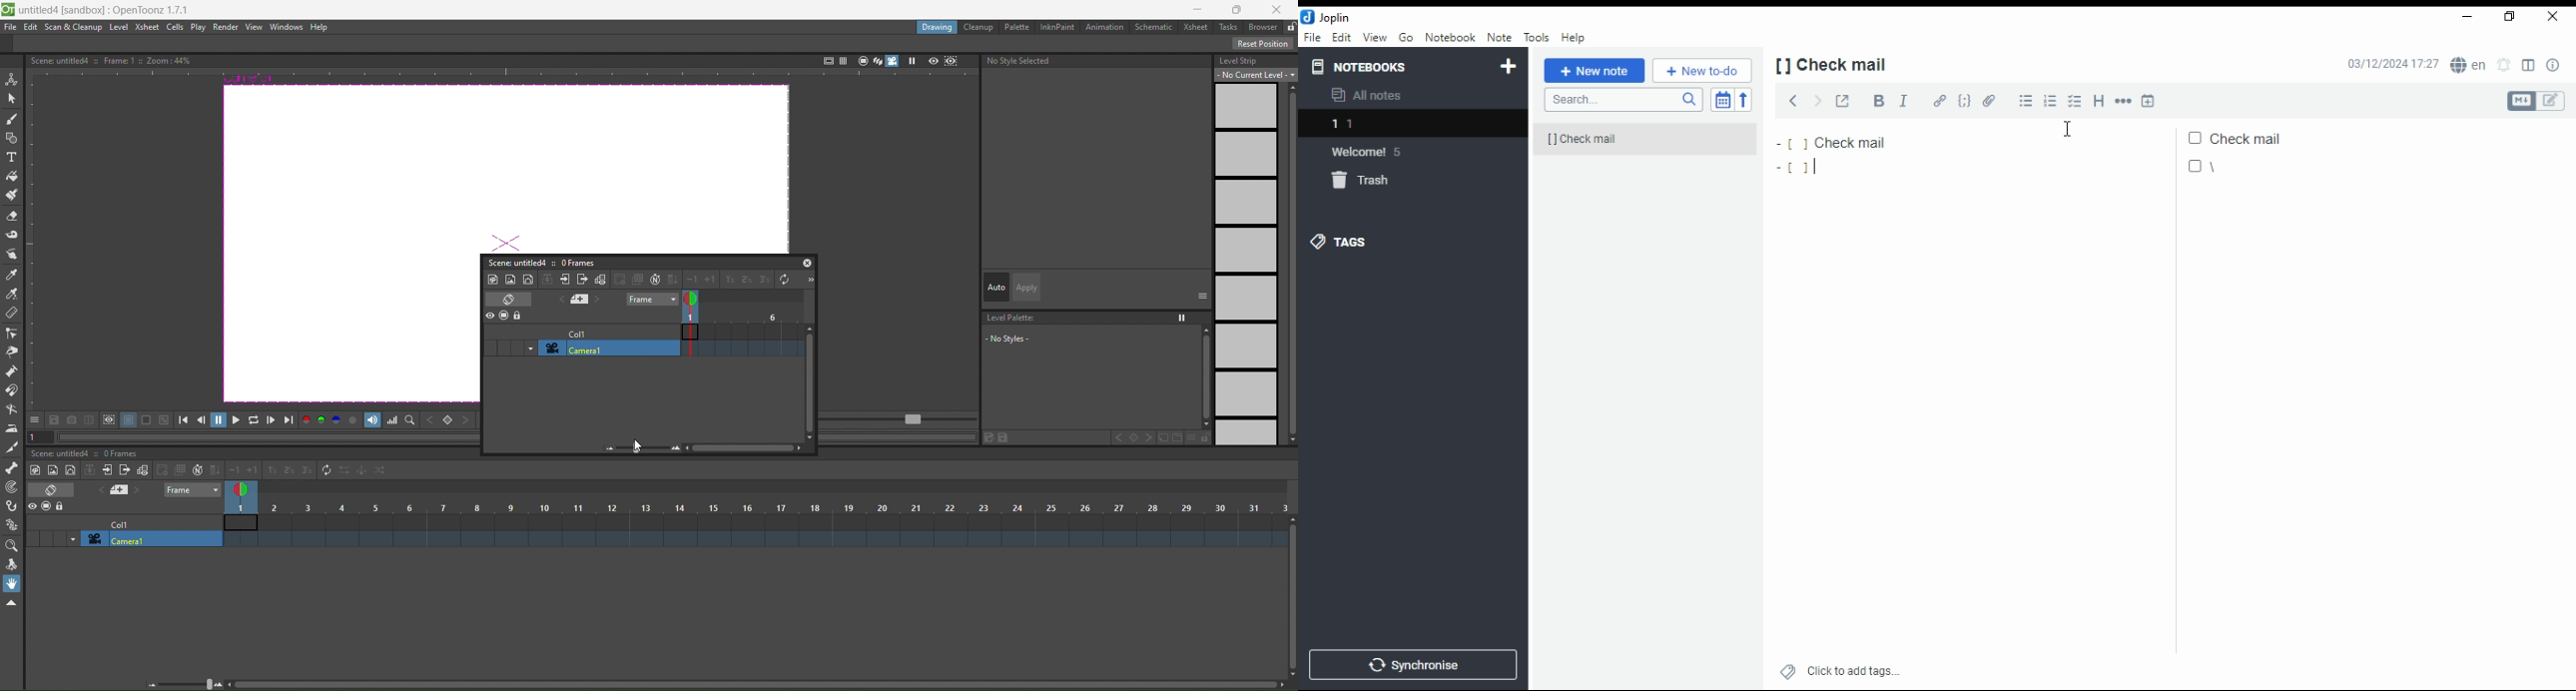  What do you see at coordinates (698, 299) in the screenshot?
I see `double click to toggle onion skin` at bounding box center [698, 299].